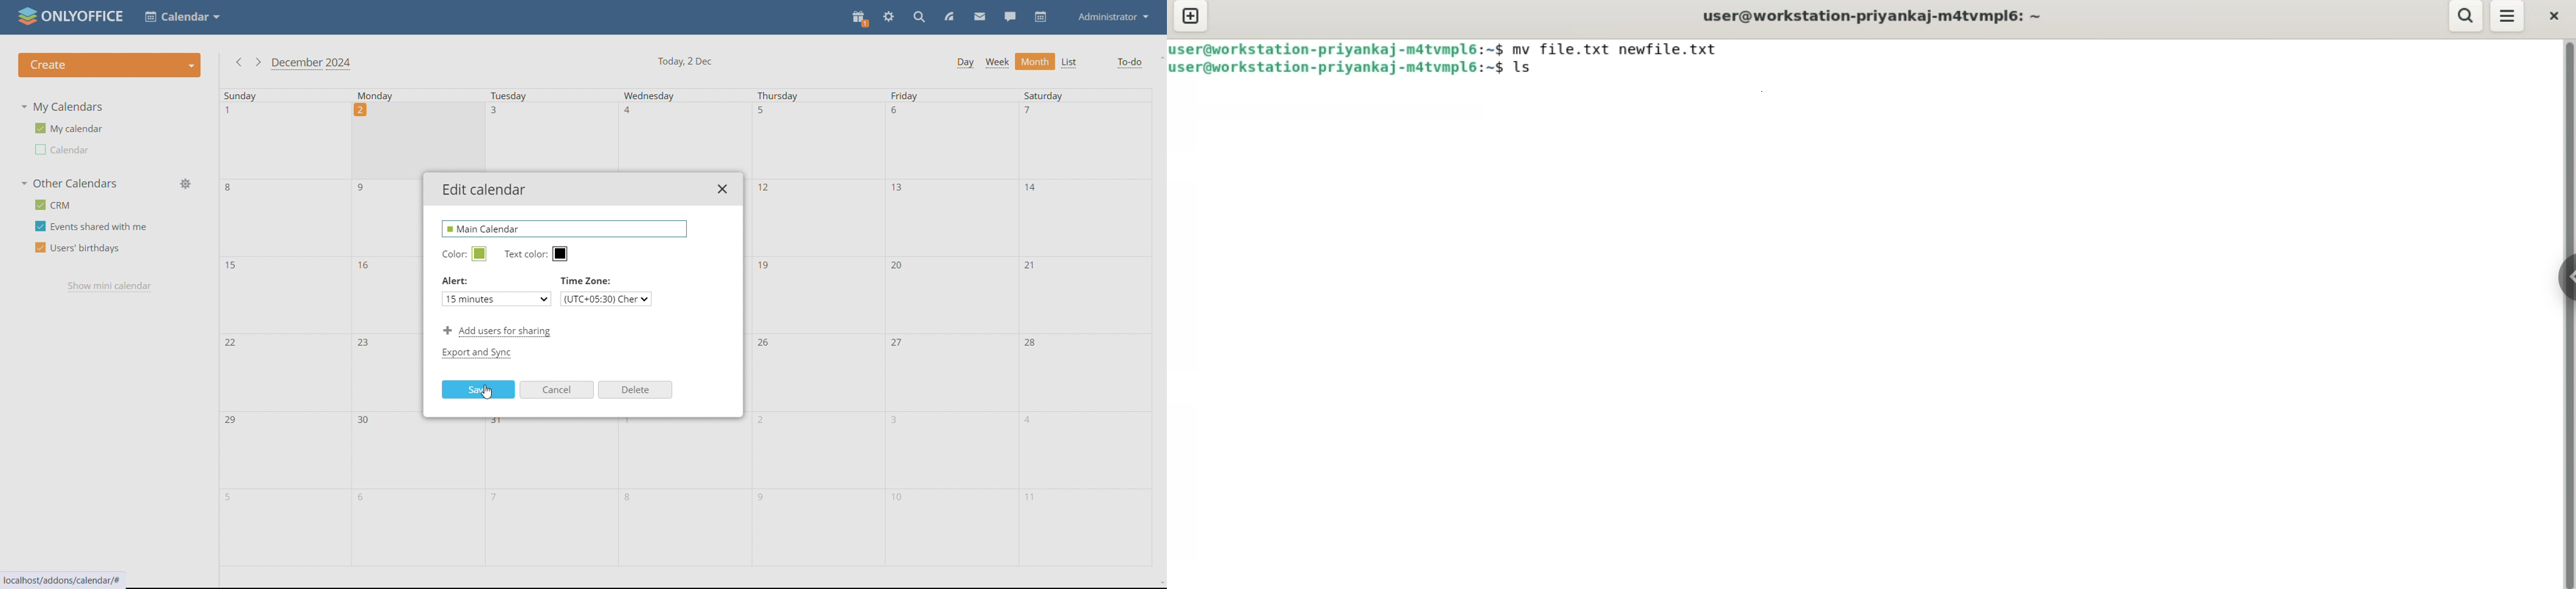 The width and height of the screenshot is (2576, 616). Describe the element at coordinates (258, 62) in the screenshot. I see `next month` at that location.